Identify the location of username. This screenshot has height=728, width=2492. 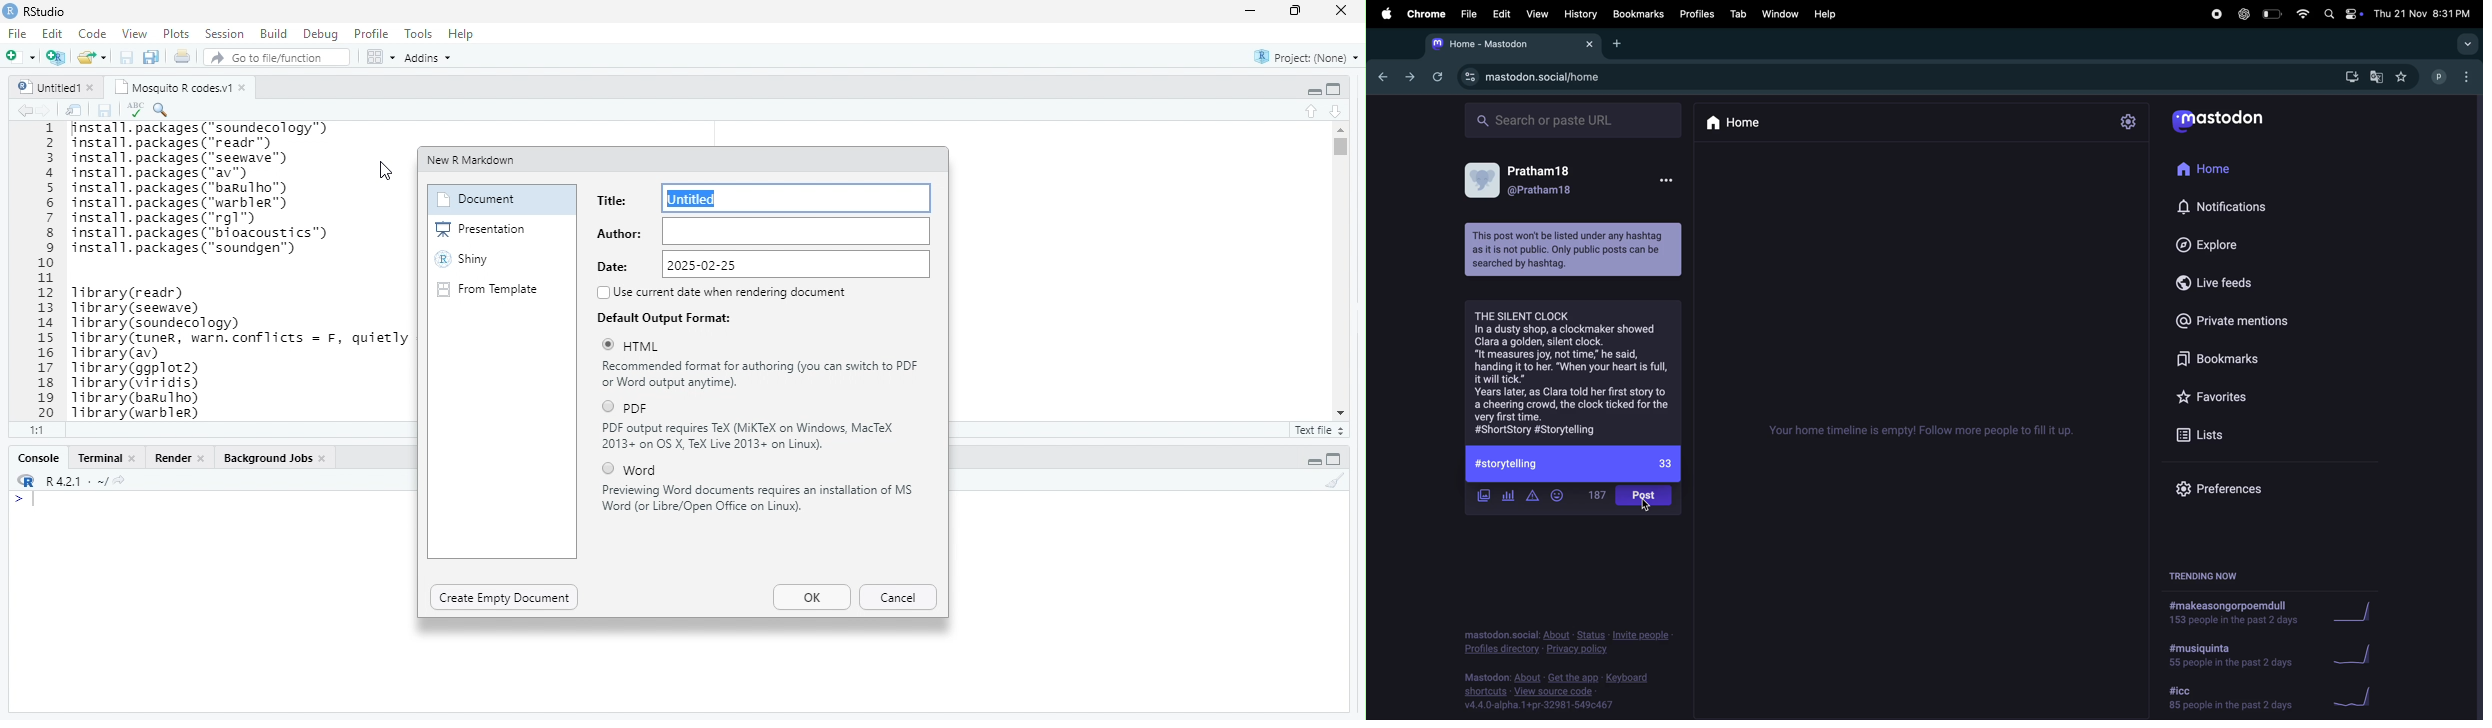
(2441, 77).